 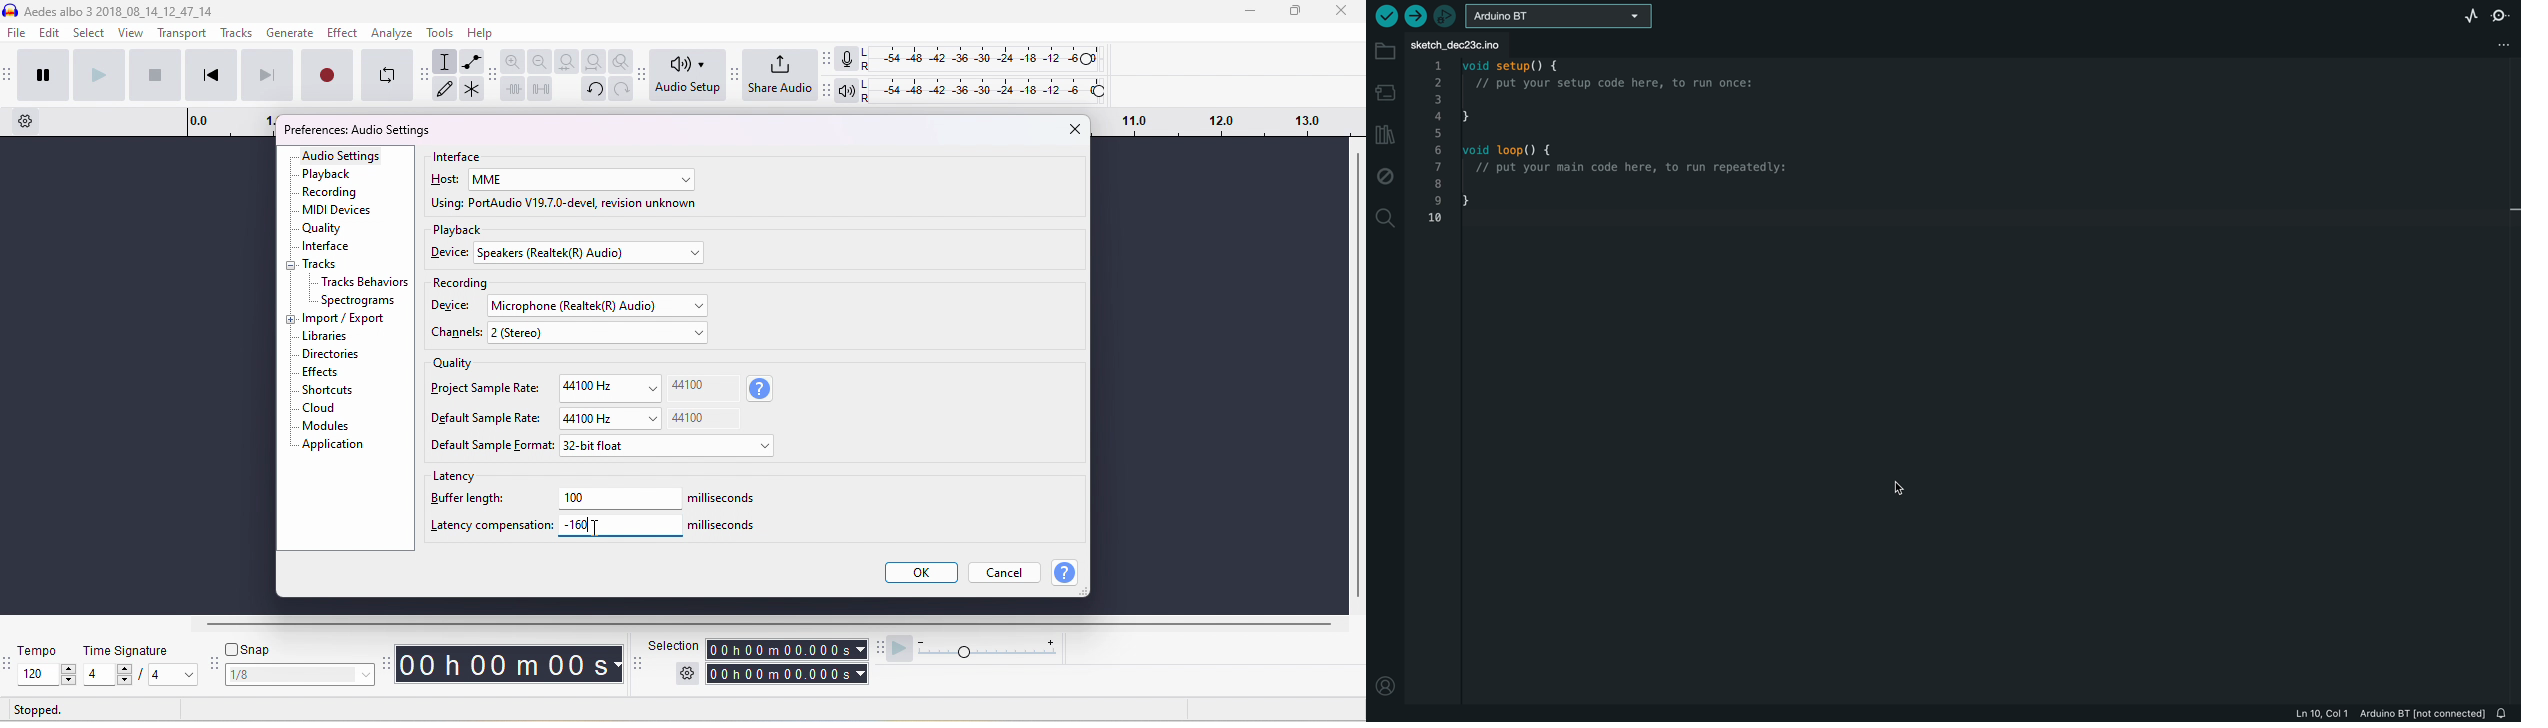 What do you see at coordinates (325, 247) in the screenshot?
I see `interface` at bounding box center [325, 247].